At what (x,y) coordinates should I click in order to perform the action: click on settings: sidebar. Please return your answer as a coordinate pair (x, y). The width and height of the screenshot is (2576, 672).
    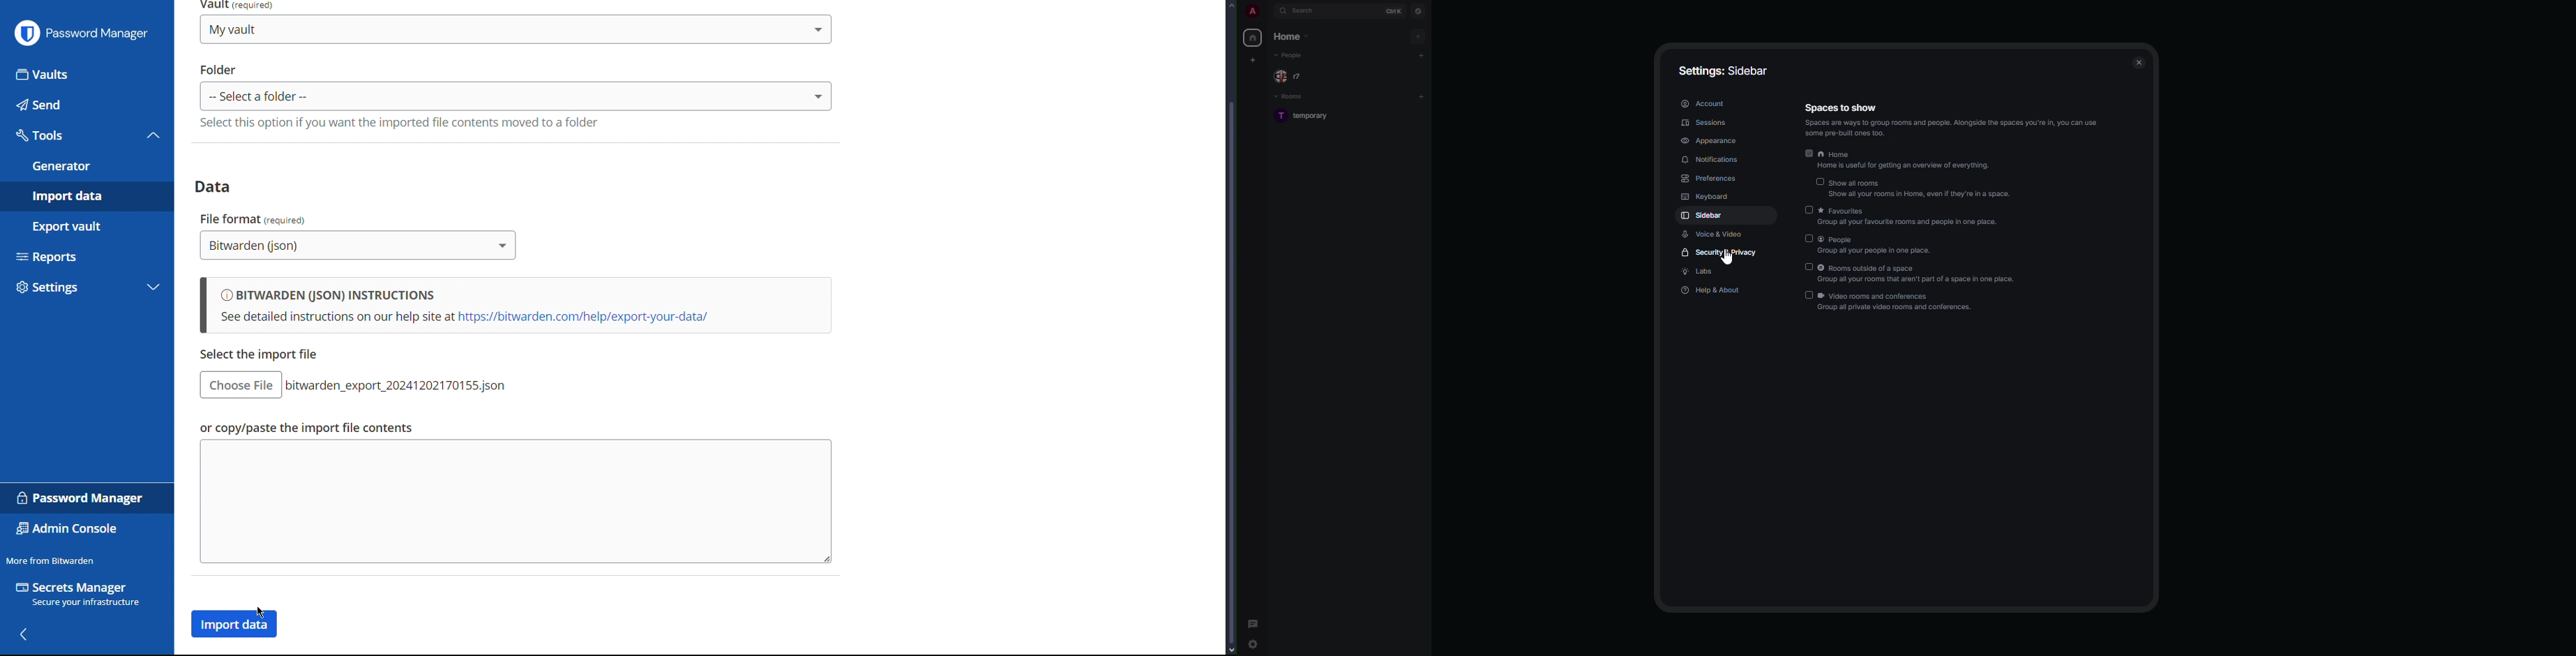
    Looking at the image, I should click on (1724, 68).